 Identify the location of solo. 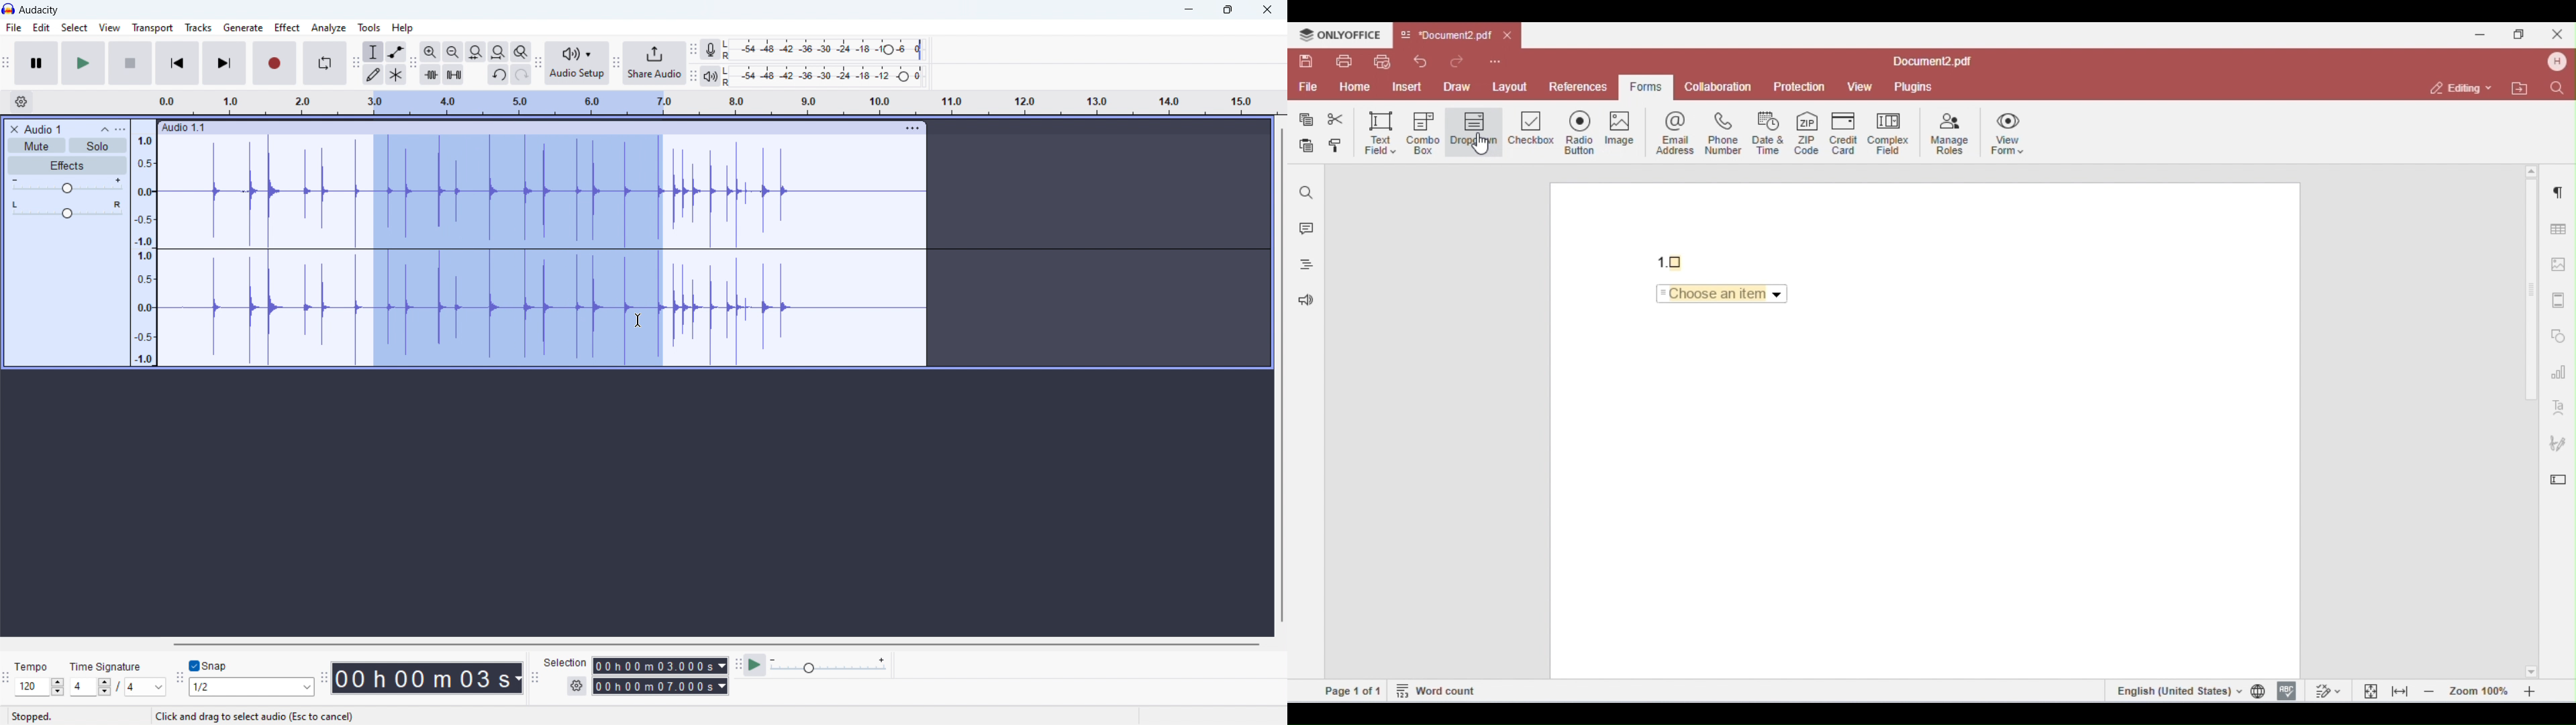
(99, 145).